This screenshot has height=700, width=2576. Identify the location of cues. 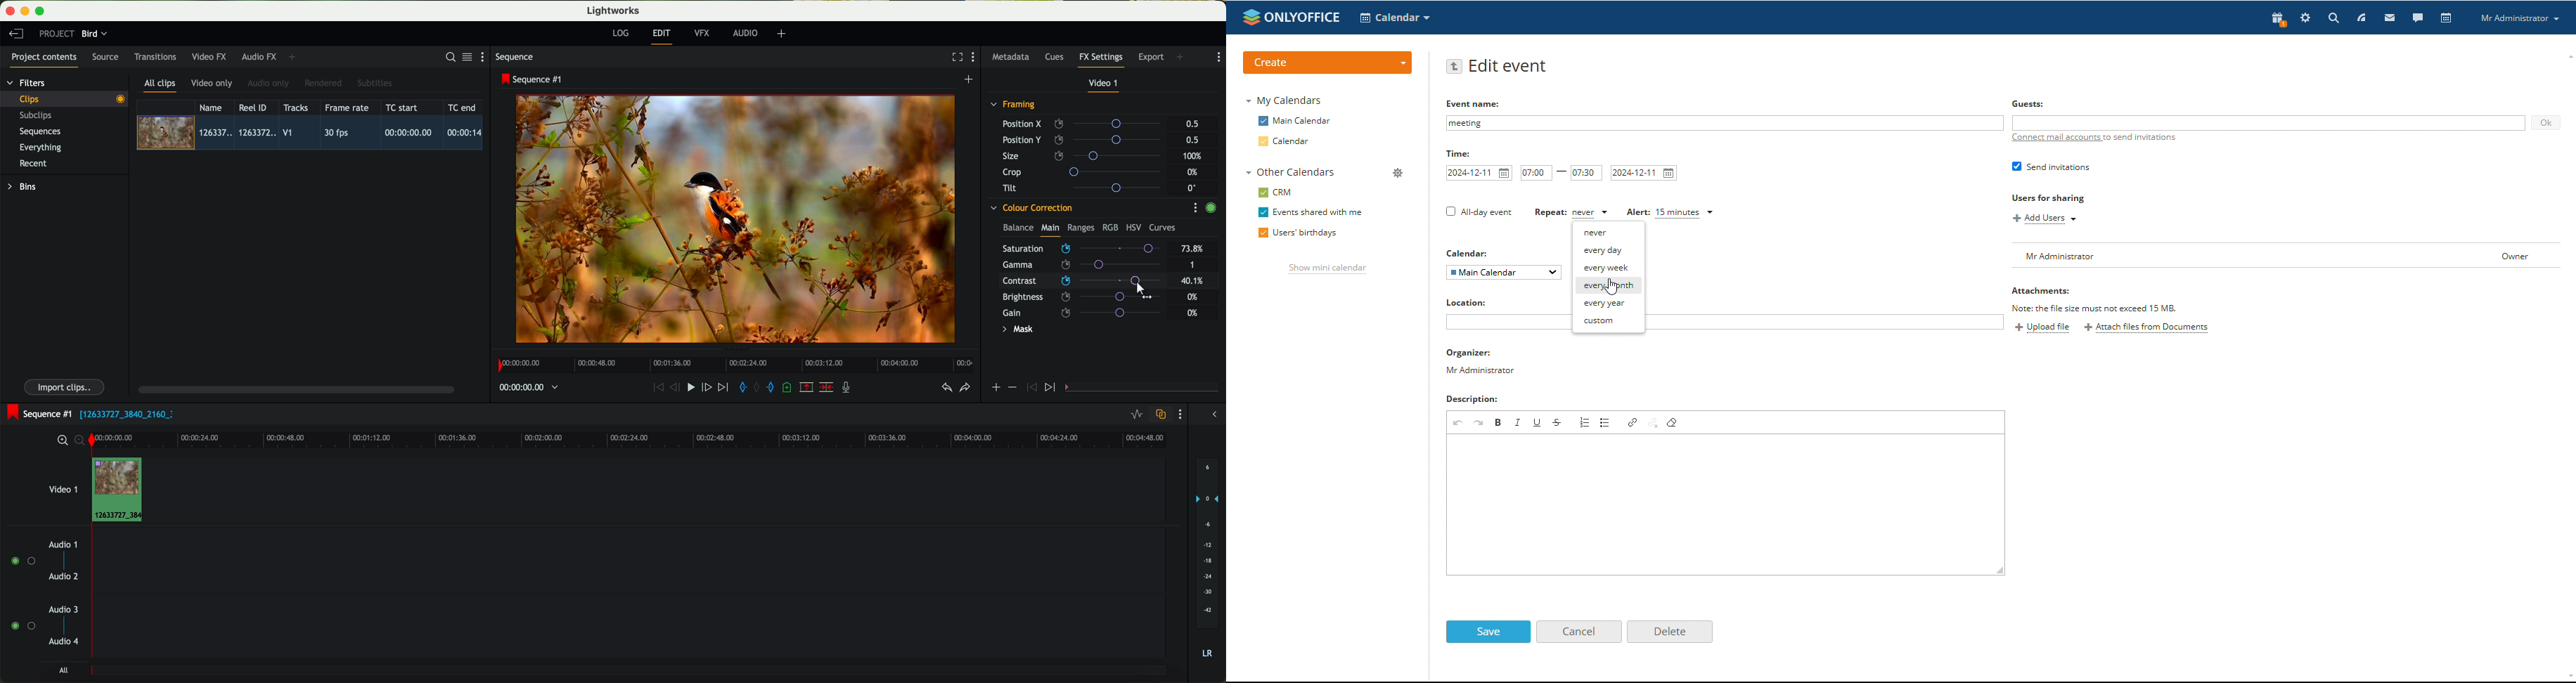
(1058, 58).